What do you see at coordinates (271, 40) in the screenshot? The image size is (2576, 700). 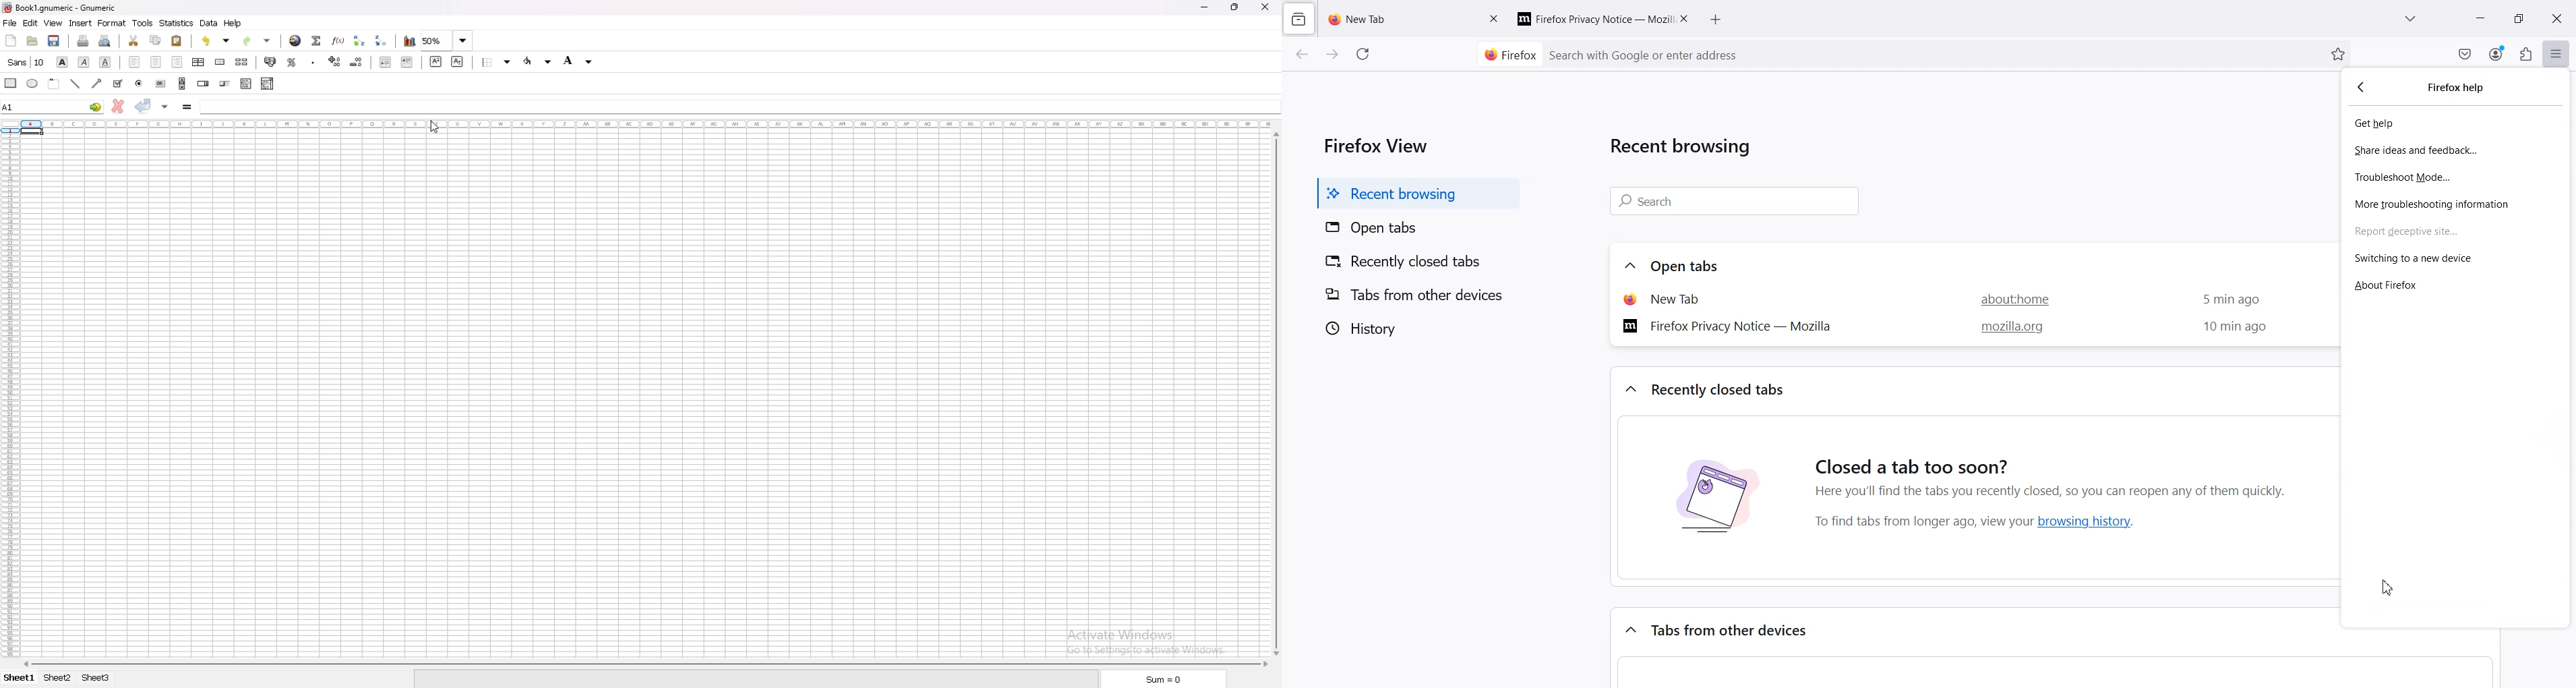 I see `Drop down` at bounding box center [271, 40].